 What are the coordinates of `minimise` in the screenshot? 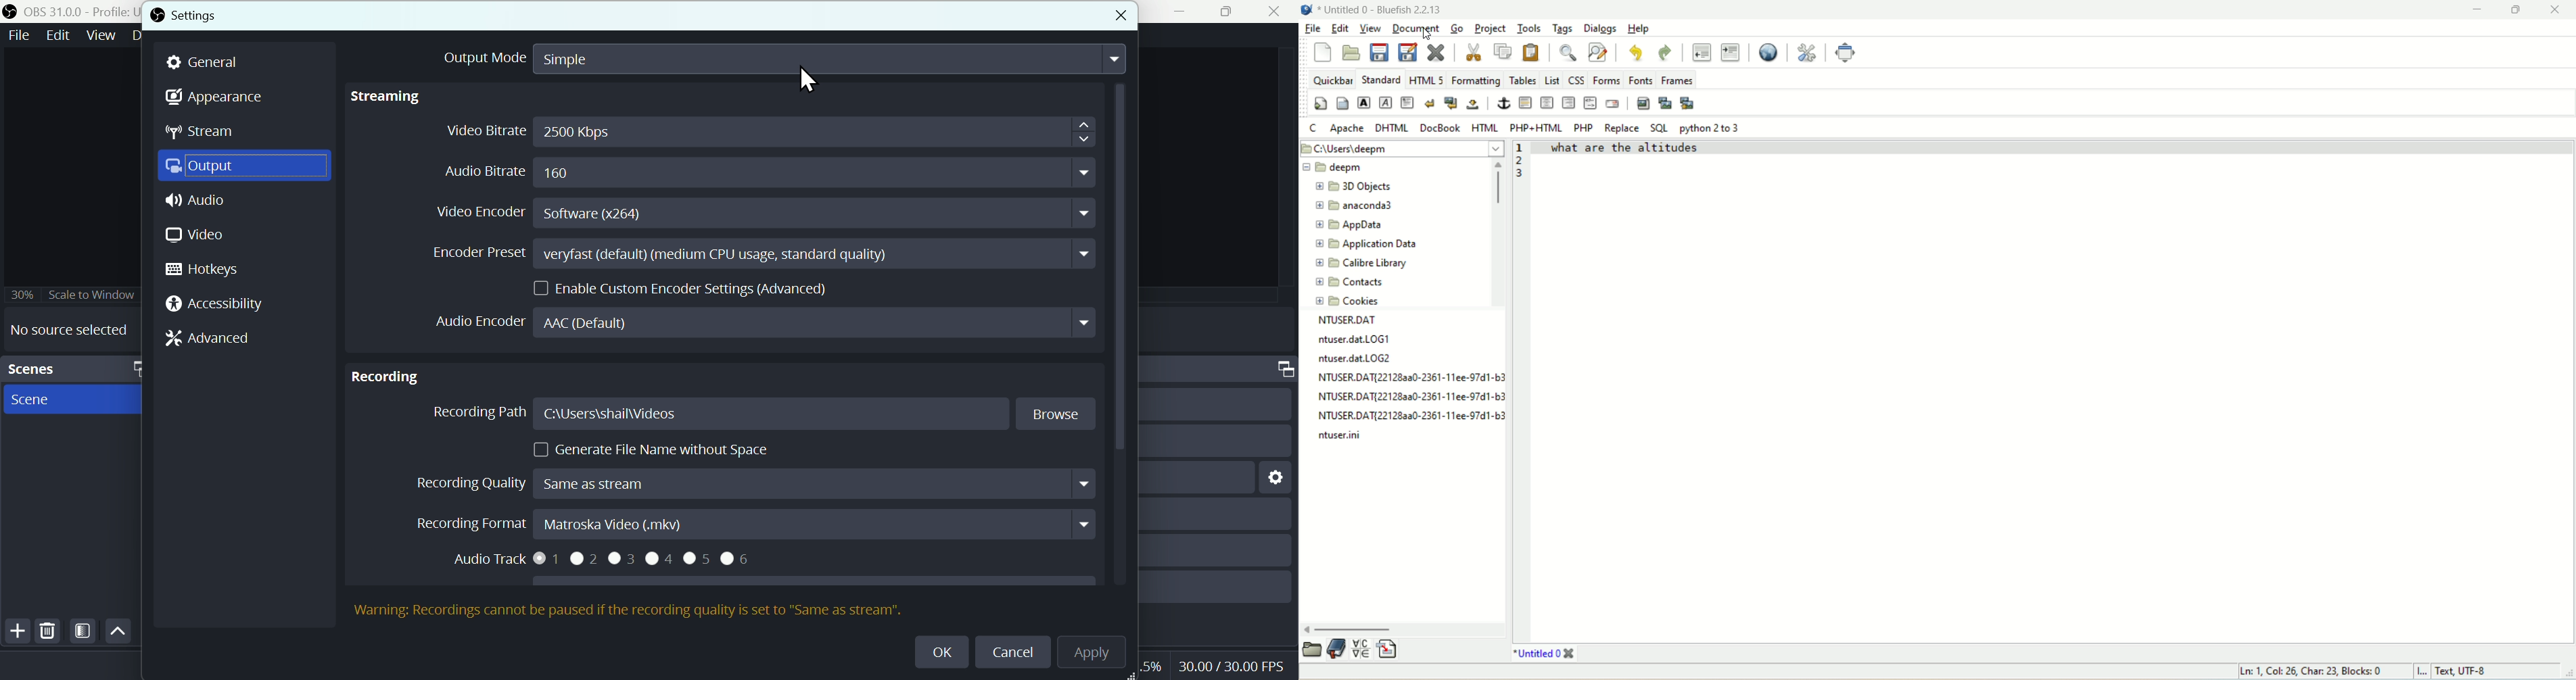 It's located at (1175, 11).